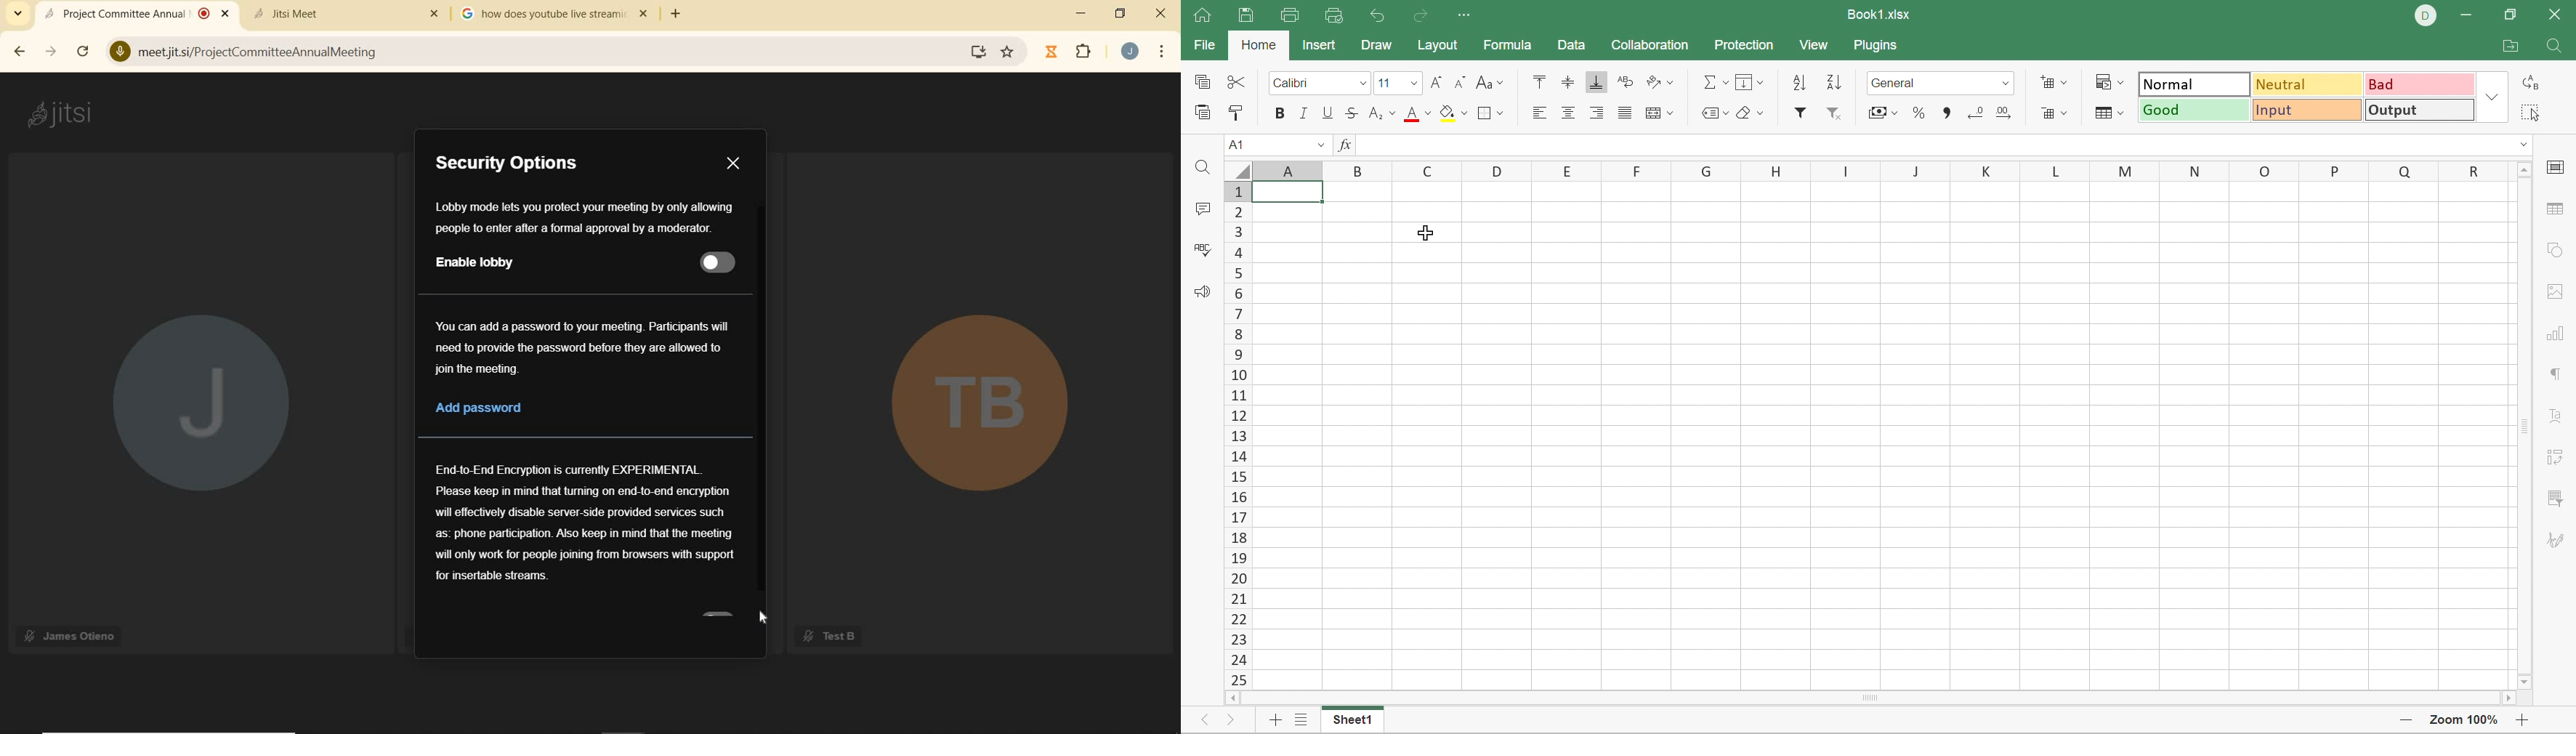 The height and width of the screenshot is (756, 2576). I want to click on Cut, so click(1237, 81).